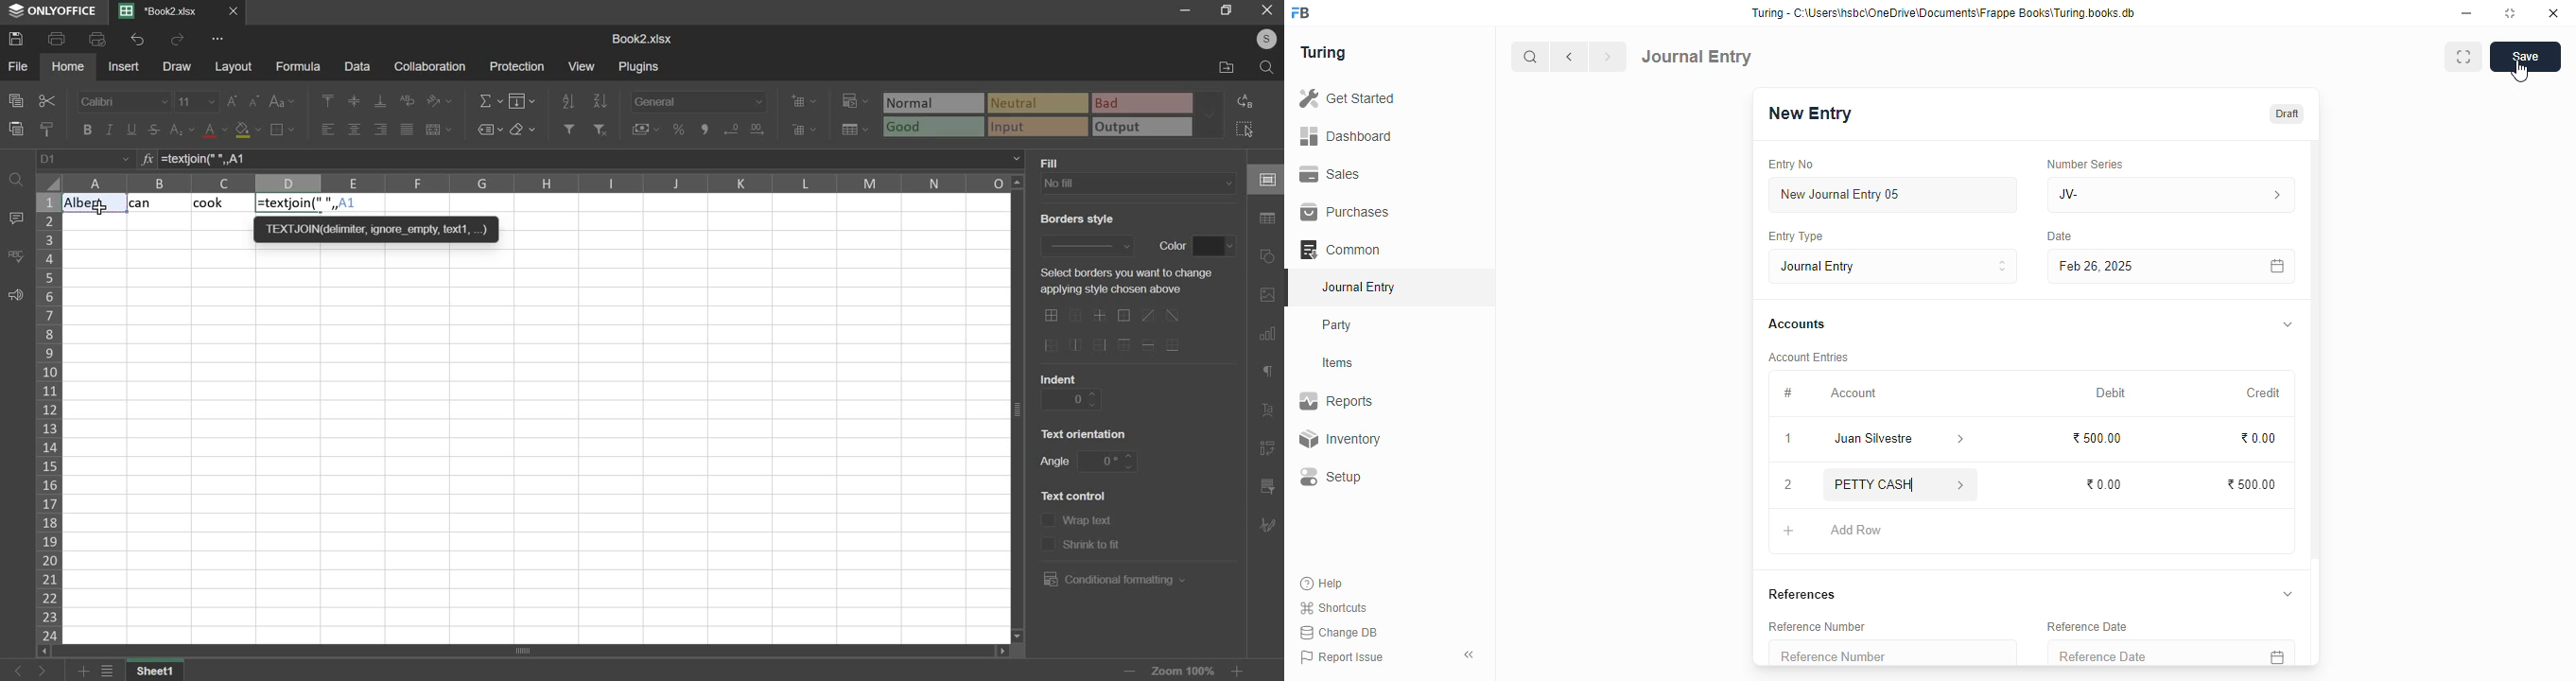 The height and width of the screenshot is (700, 2576). Describe the element at coordinates (1268, 414) in the screenshot. I see `text art` at that location.